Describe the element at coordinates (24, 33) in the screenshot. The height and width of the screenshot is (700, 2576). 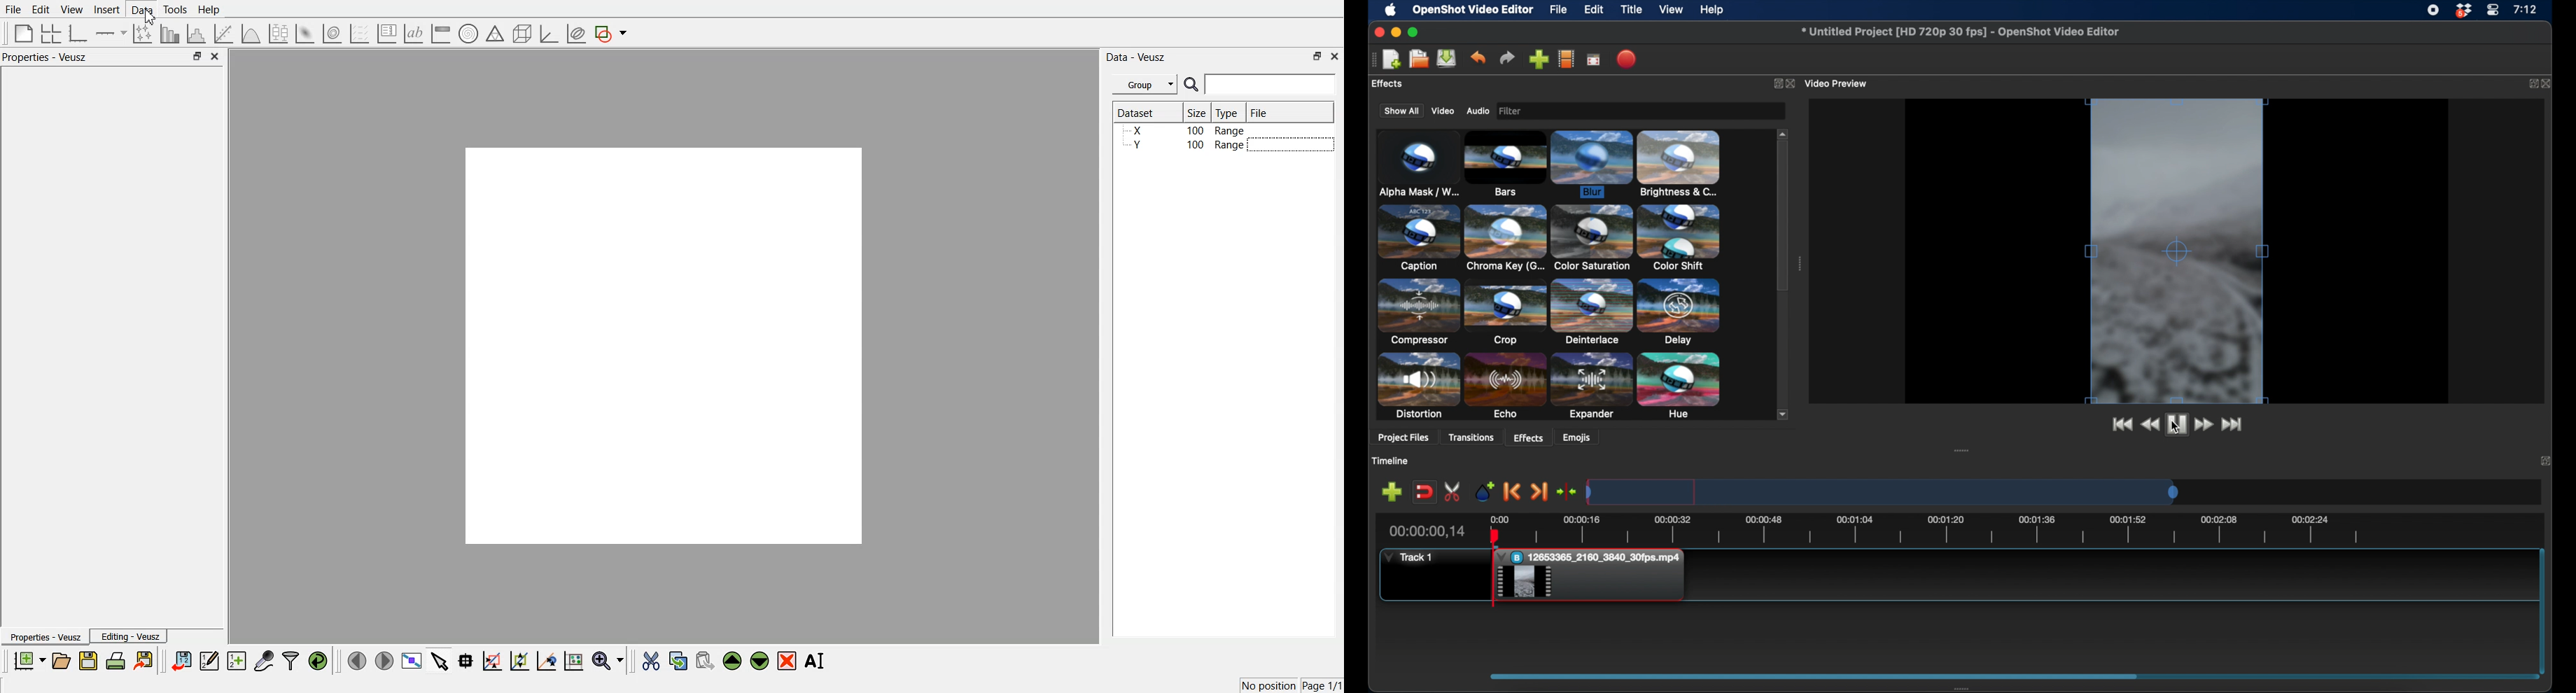
I see `Blank page` at that location.